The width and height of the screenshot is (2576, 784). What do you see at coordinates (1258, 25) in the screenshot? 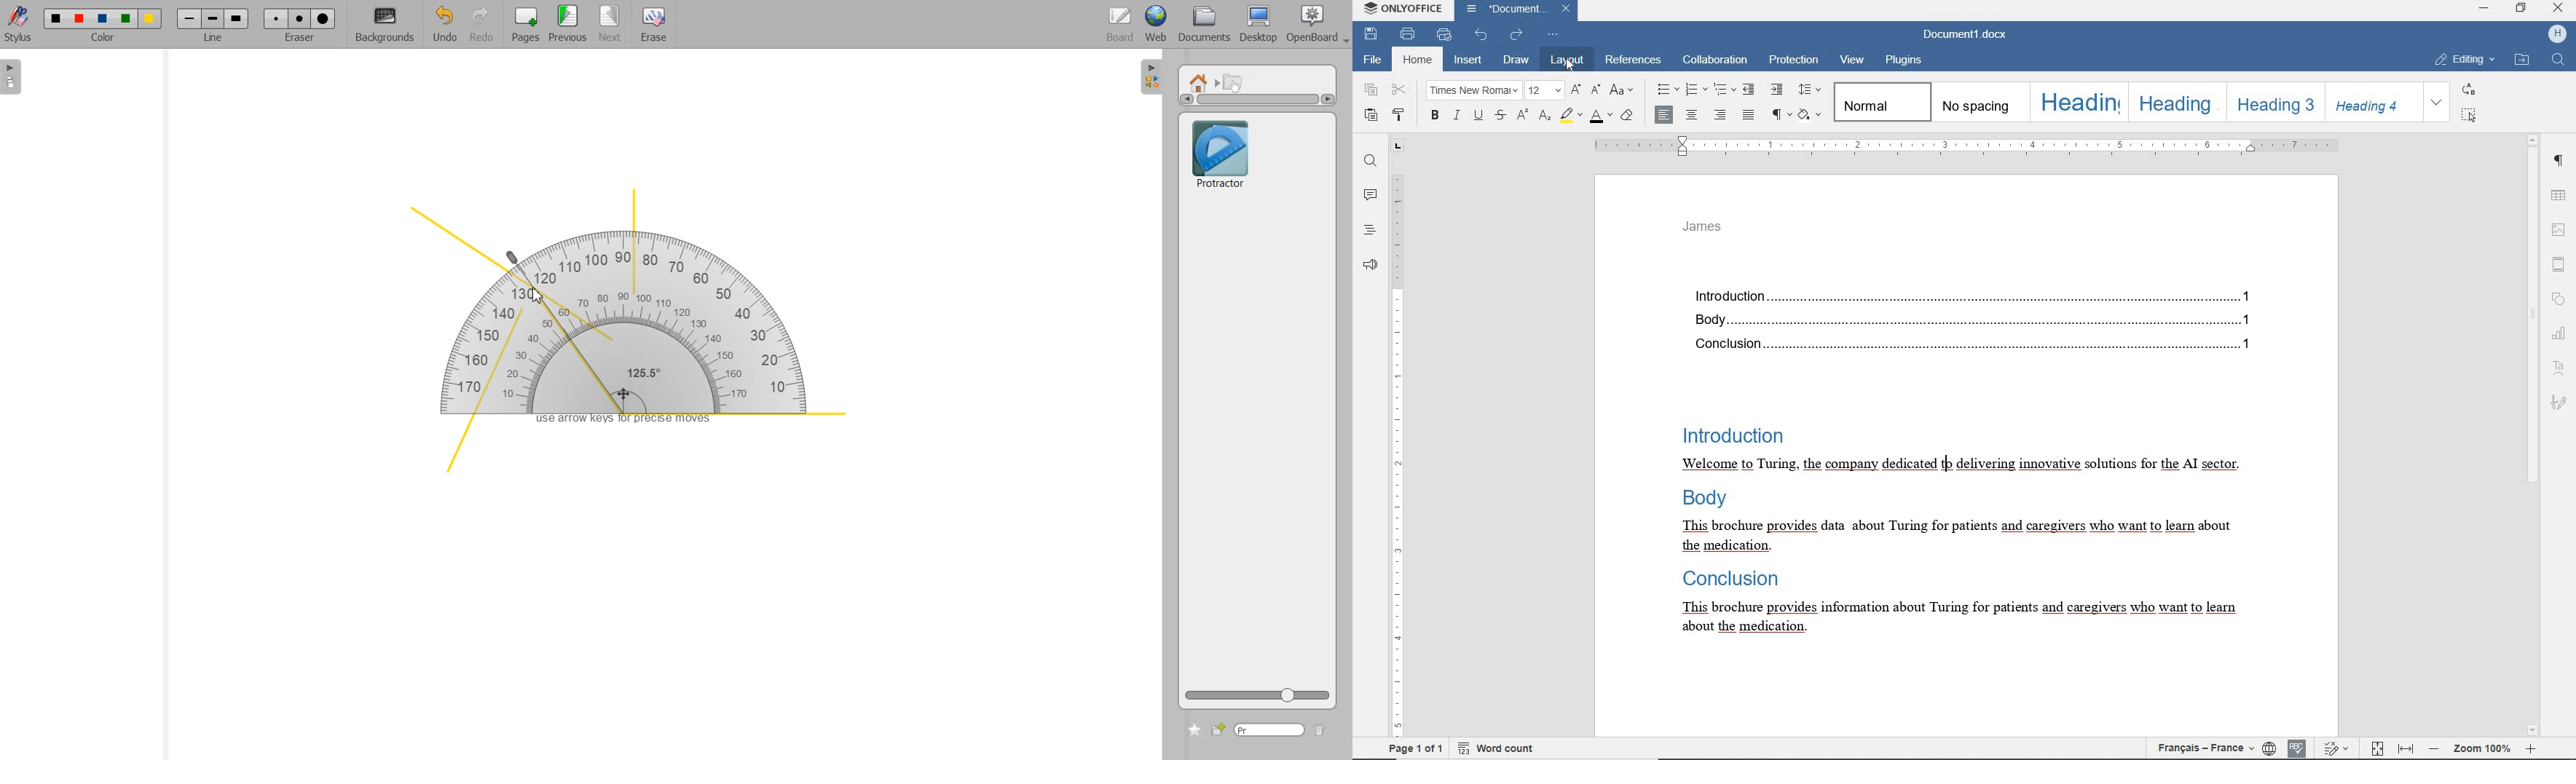
I see `Desktop` at bounding box center [1258, 25].